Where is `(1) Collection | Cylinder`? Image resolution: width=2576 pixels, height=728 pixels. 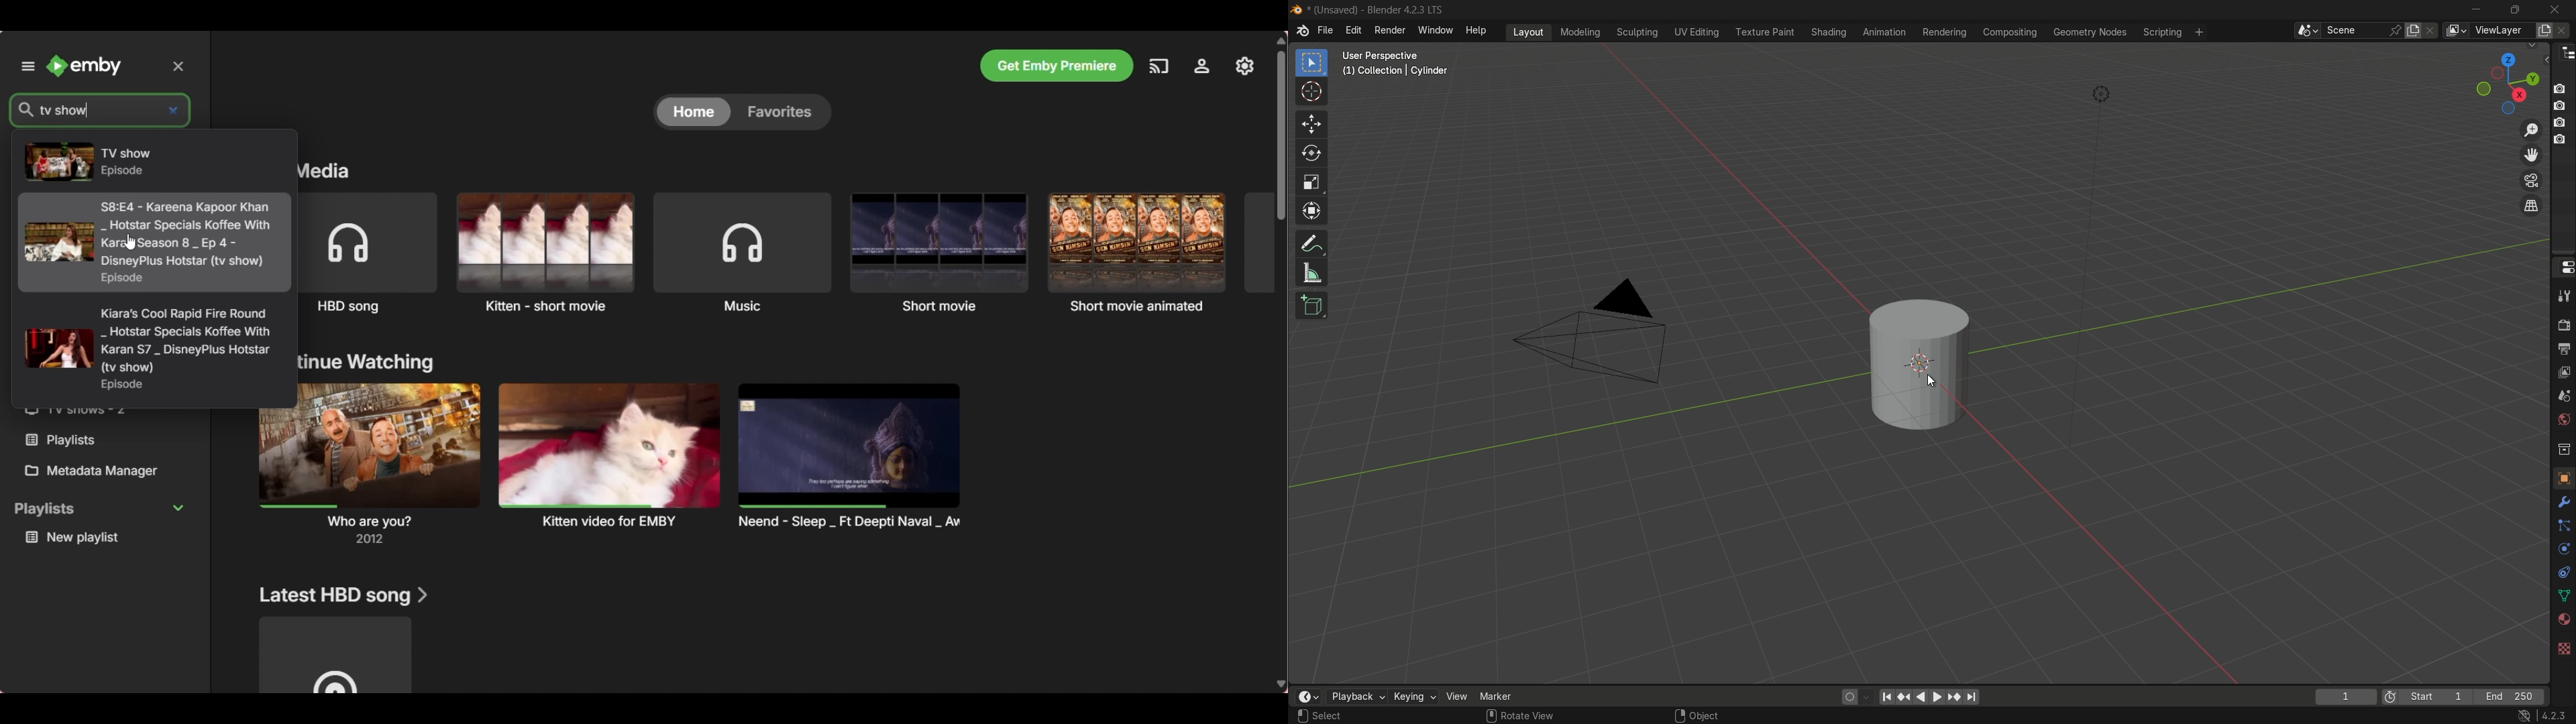 (1) Collection | Cylinder is located at coordinates (1395, 72).